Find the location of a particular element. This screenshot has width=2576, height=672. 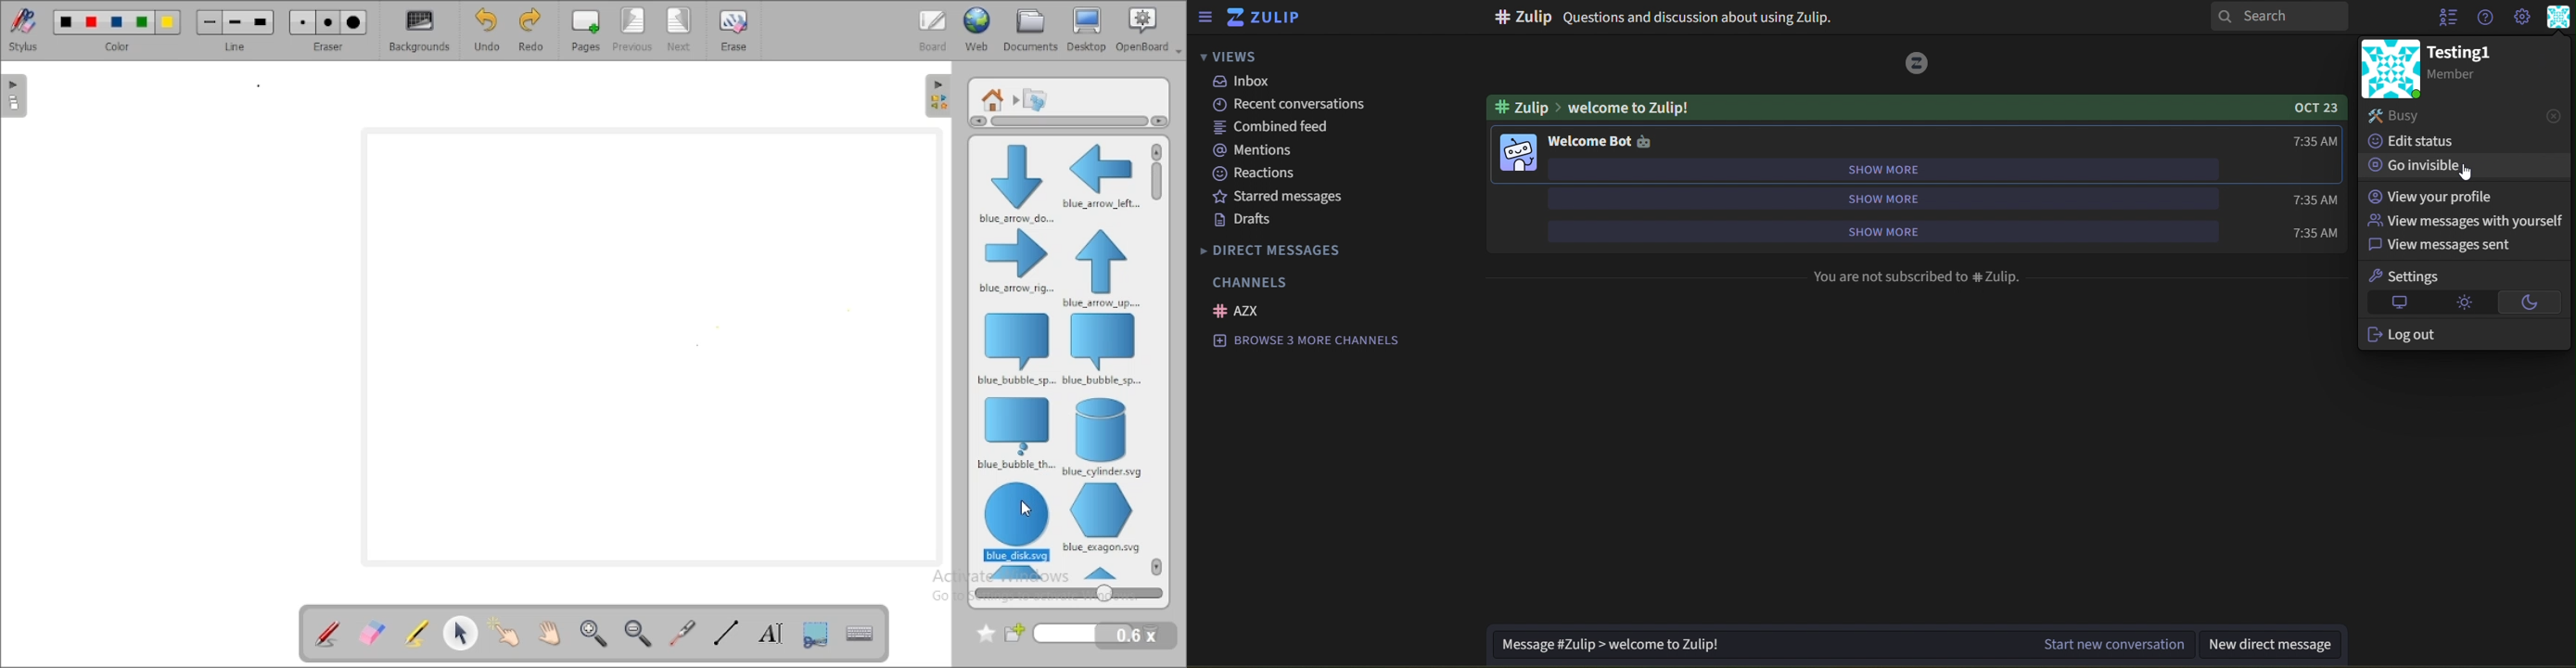

drafts is located at coordinates (1244, 220).